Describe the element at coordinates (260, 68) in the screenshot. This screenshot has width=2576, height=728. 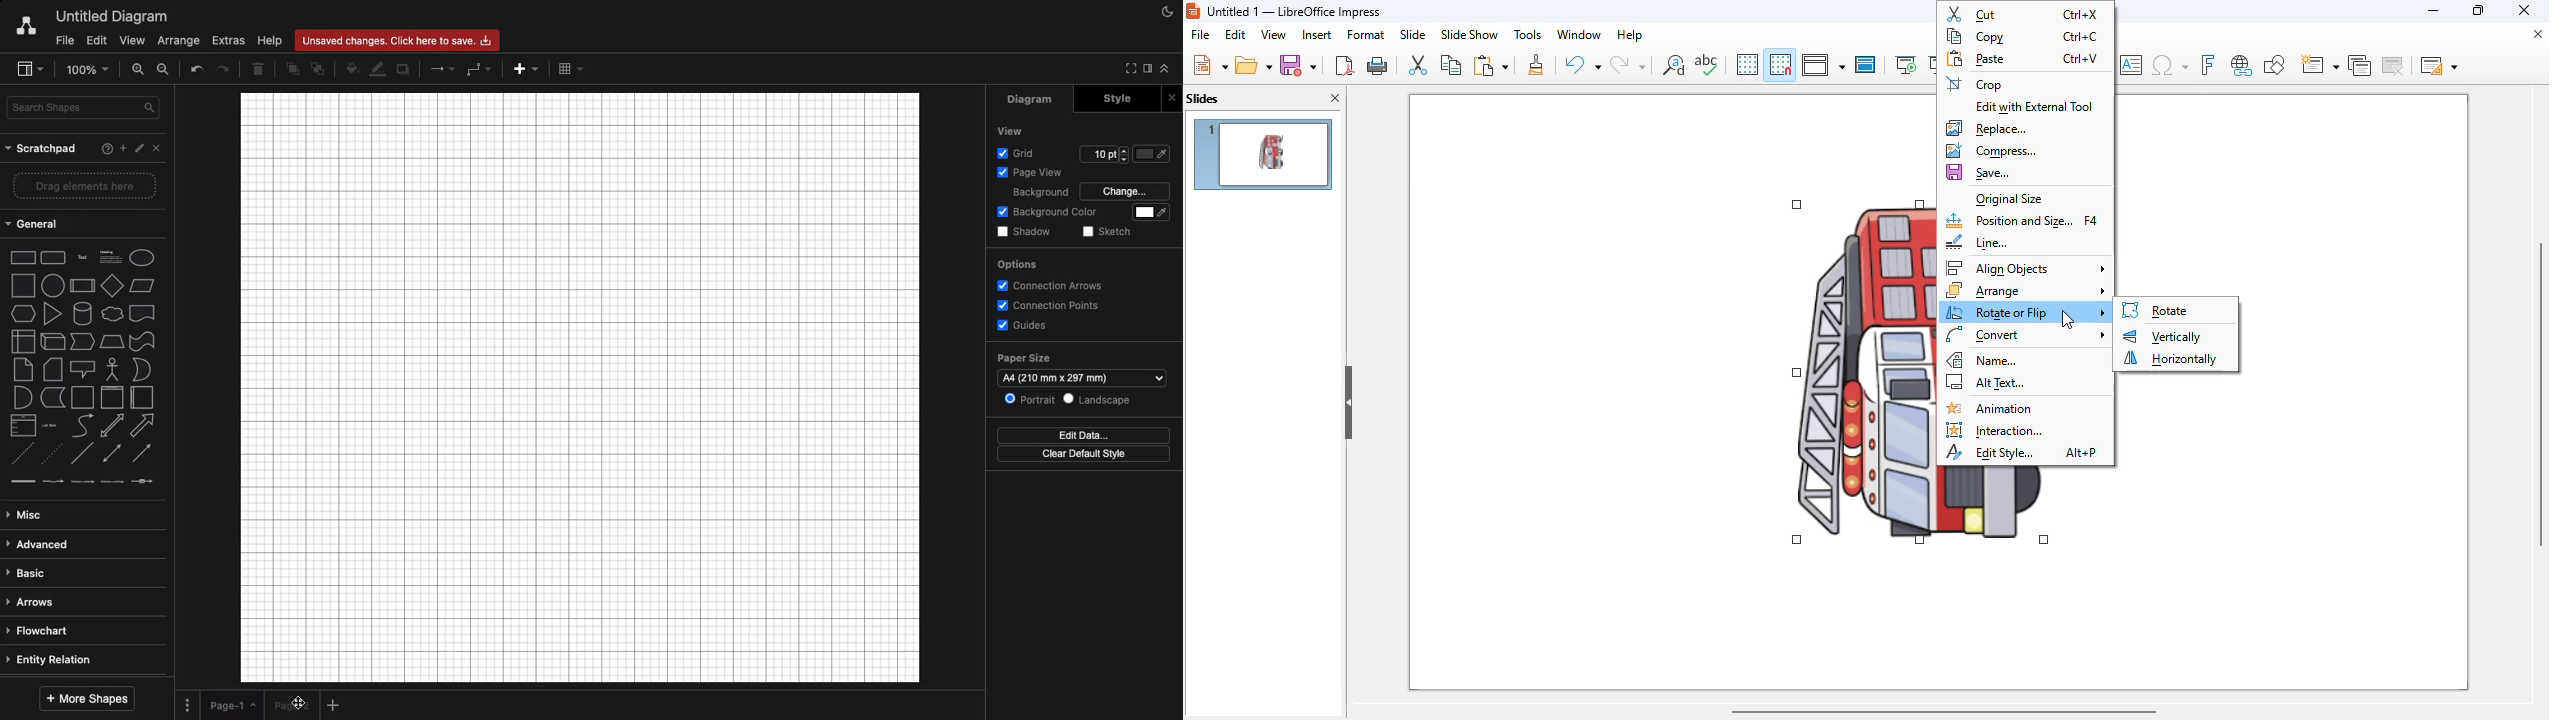
I see `Trasha` at that location.